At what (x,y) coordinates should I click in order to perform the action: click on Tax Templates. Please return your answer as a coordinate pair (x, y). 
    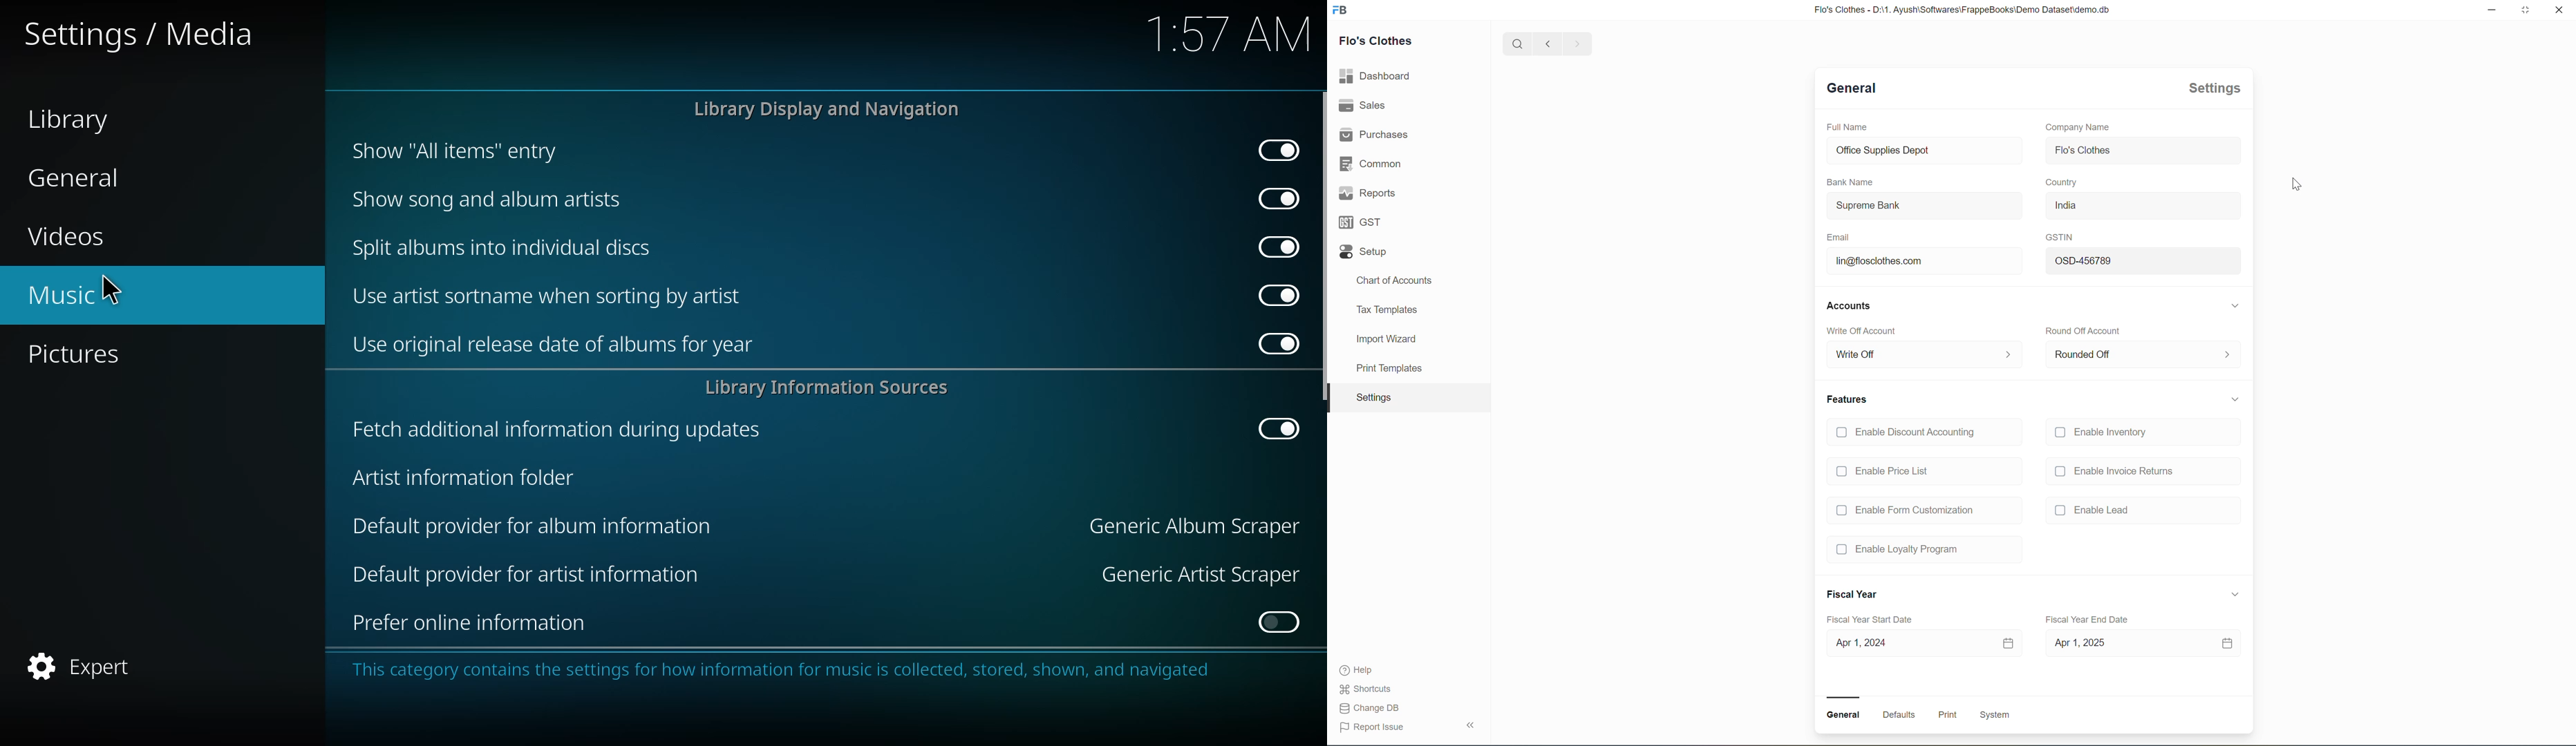
    Looking at the image, I should click on (1387, 311).